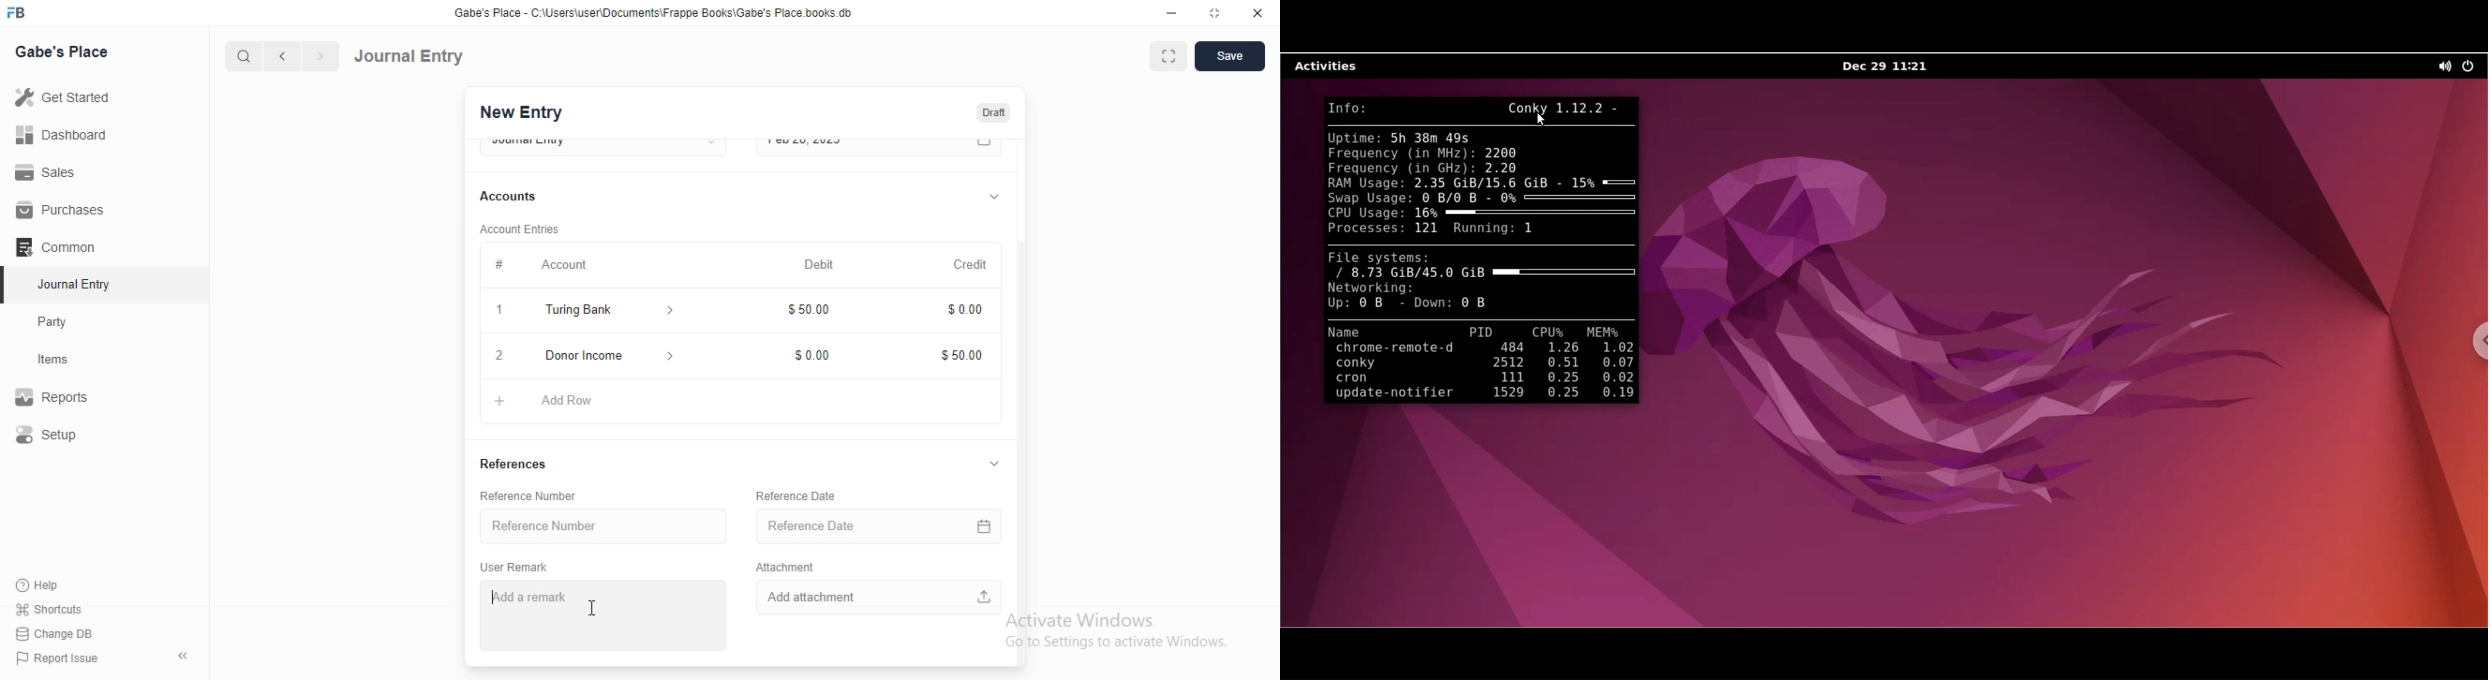 The height and width of the screenshot is (700, 2492). What do you see at coordinates (66, 436) in the screenshot?
I see `Setup` at bounding box center [66, 436].